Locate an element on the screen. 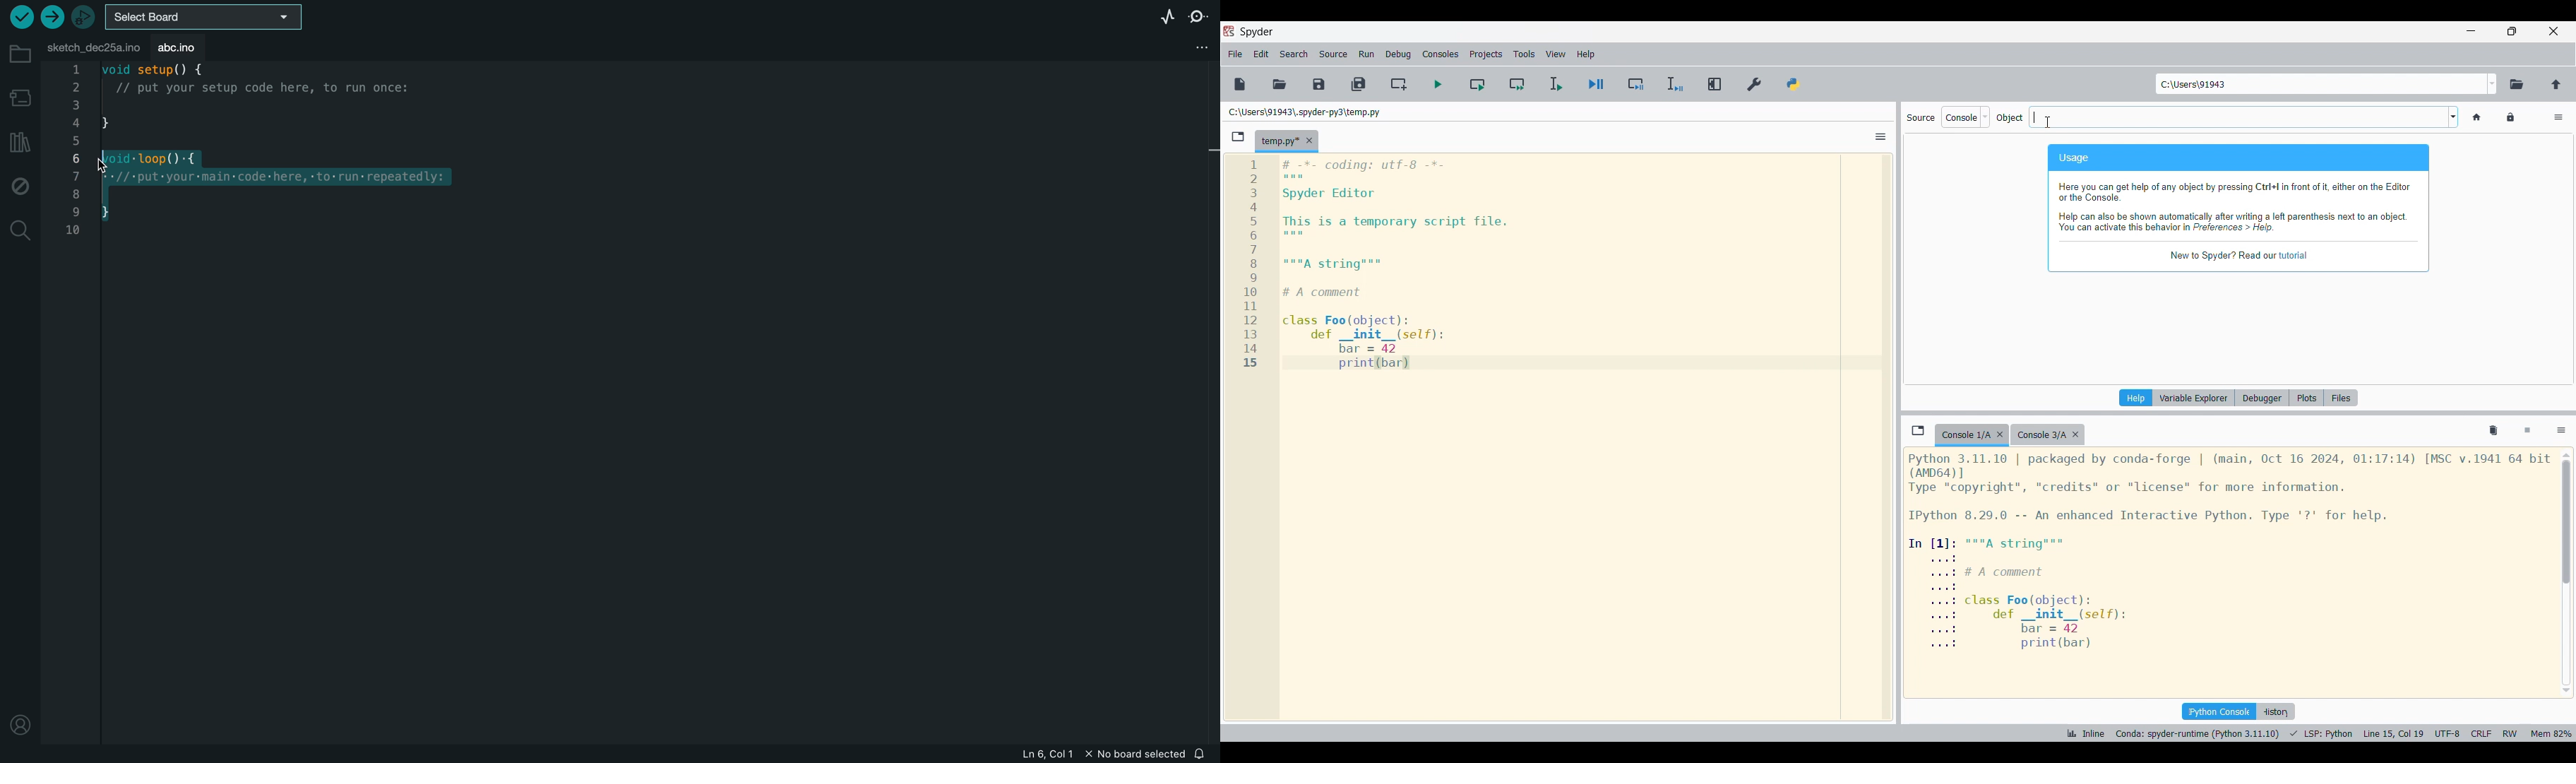  Show in smaller tab is located at coordinates (2512, 31).